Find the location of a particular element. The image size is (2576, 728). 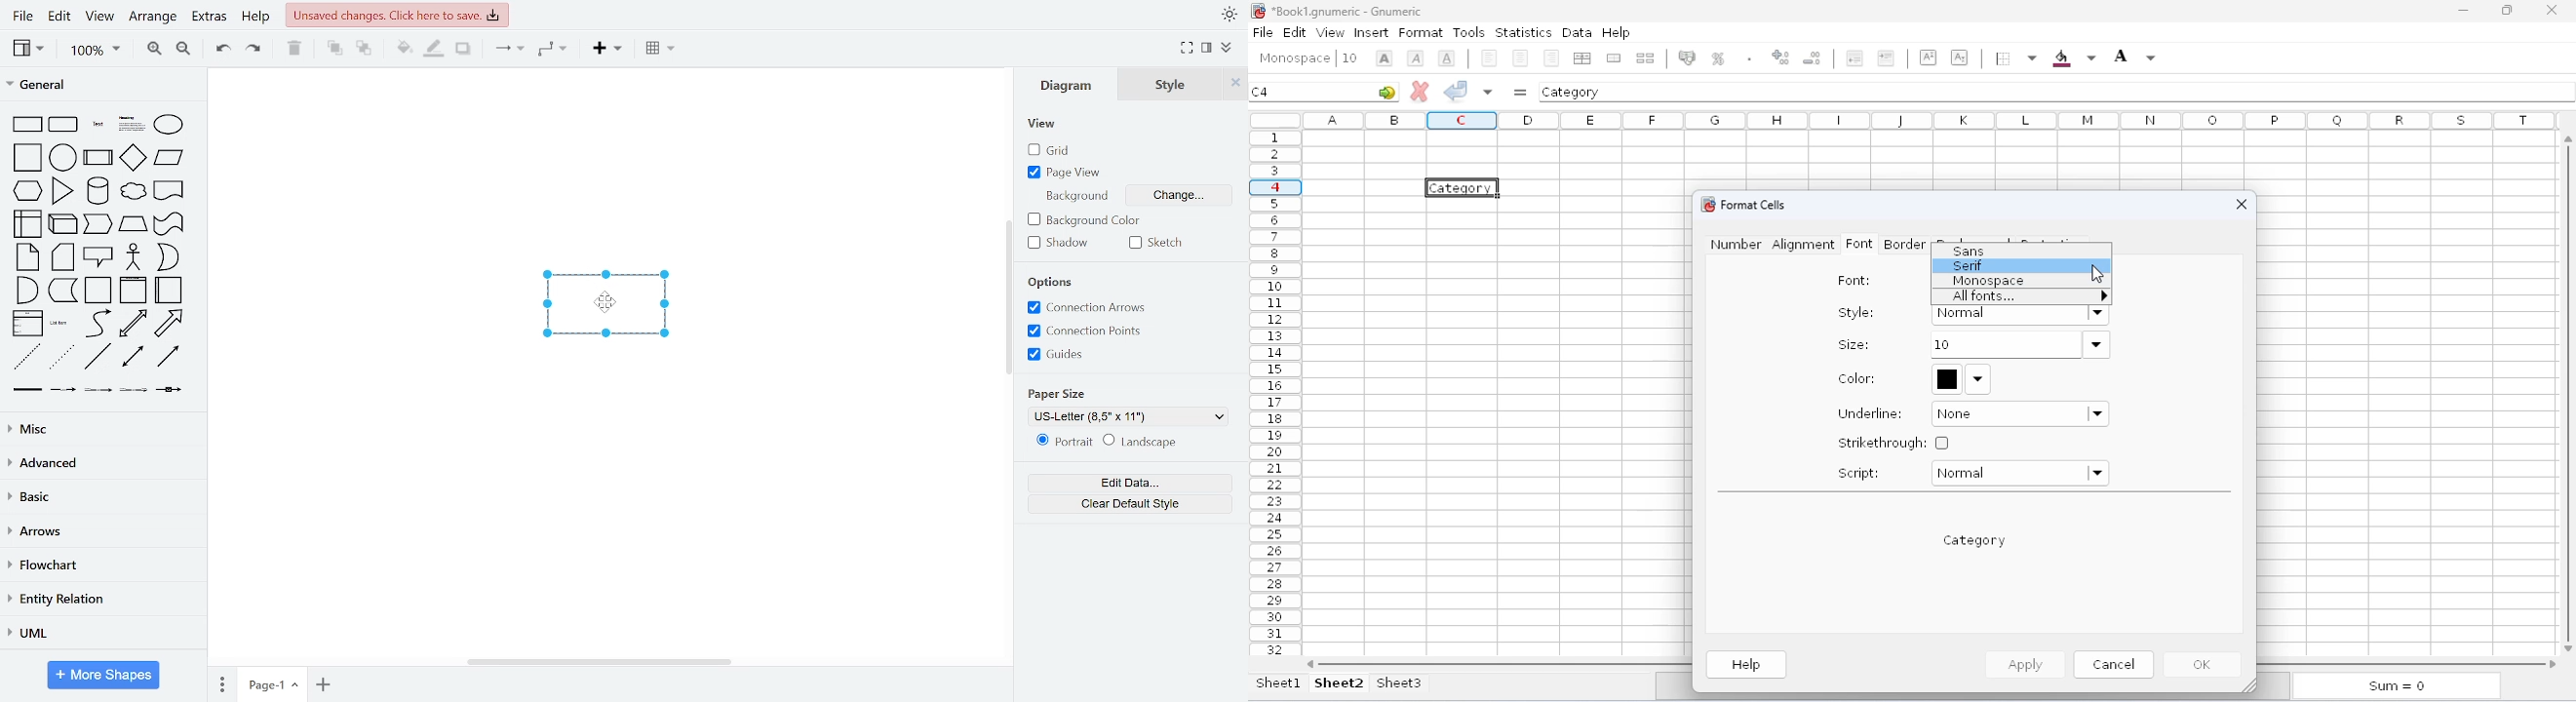

help is located at coordinates (255, 17).